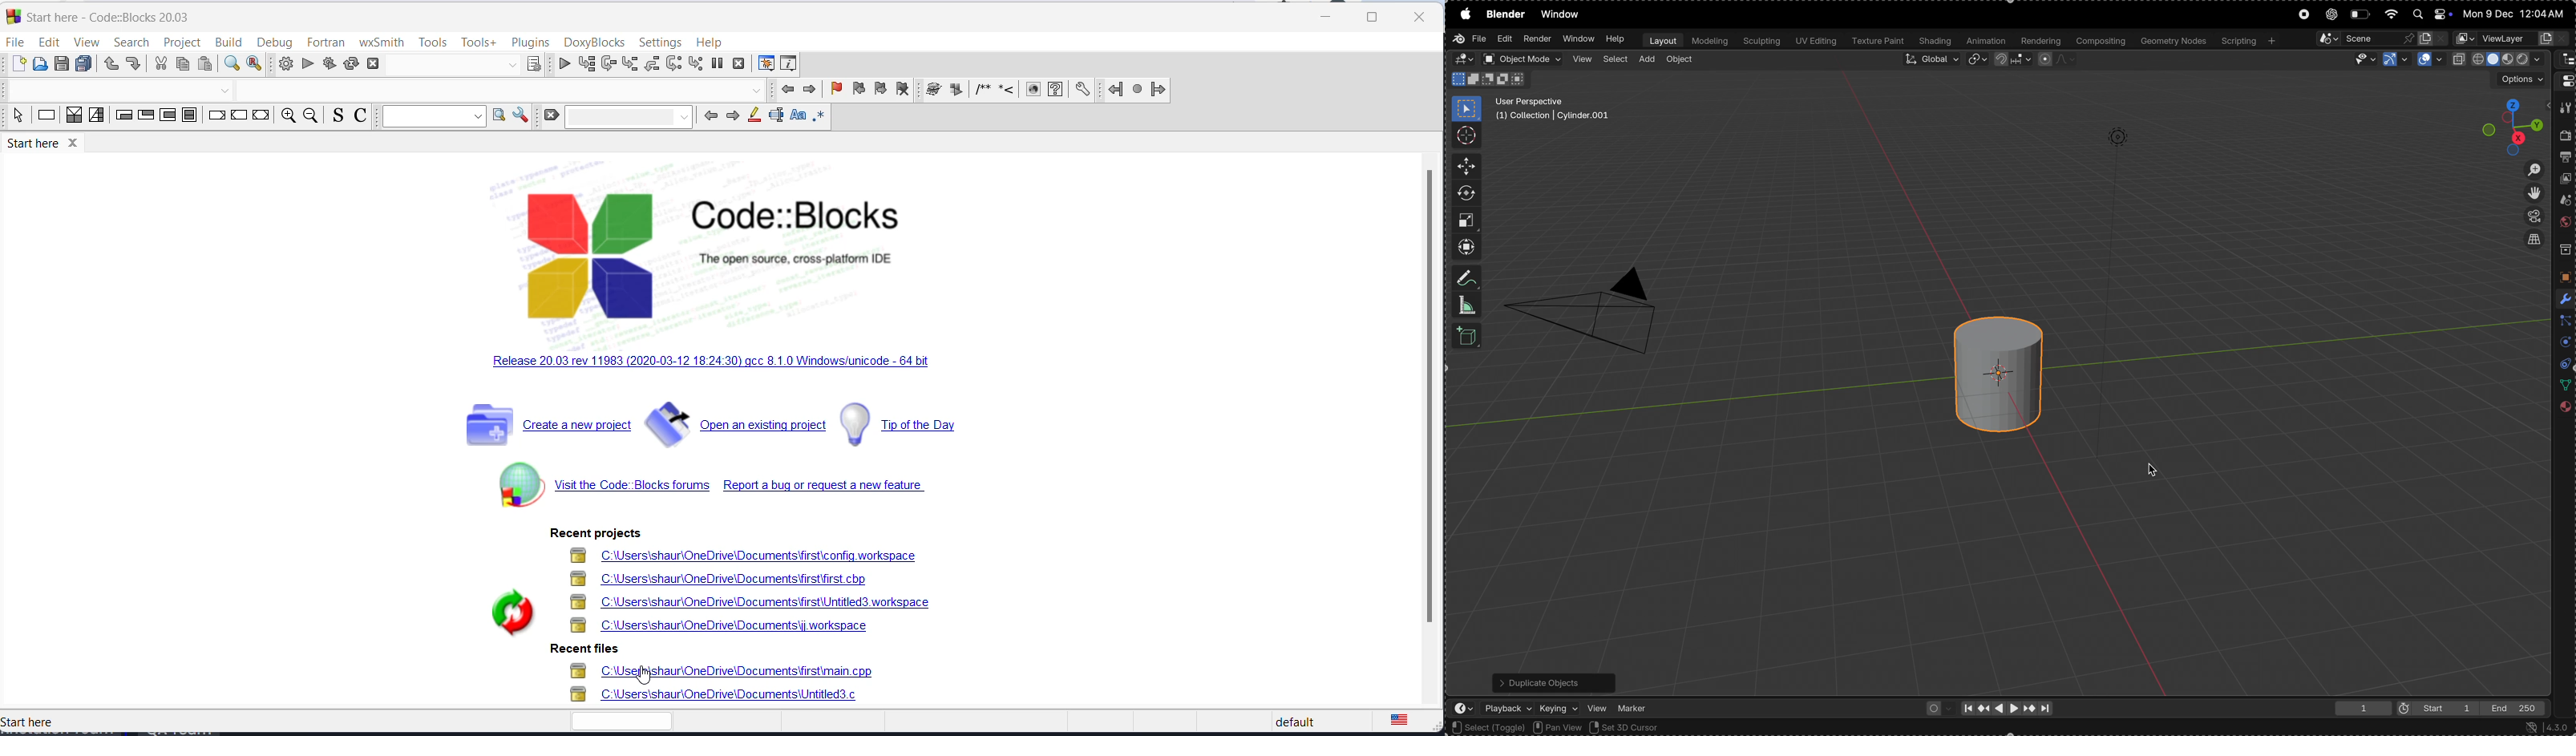 The image size is (2576, 756). What do you see at coordinates (1467, 305) in the screenshot?
I see `measure` at bounding box center [1467, 305].